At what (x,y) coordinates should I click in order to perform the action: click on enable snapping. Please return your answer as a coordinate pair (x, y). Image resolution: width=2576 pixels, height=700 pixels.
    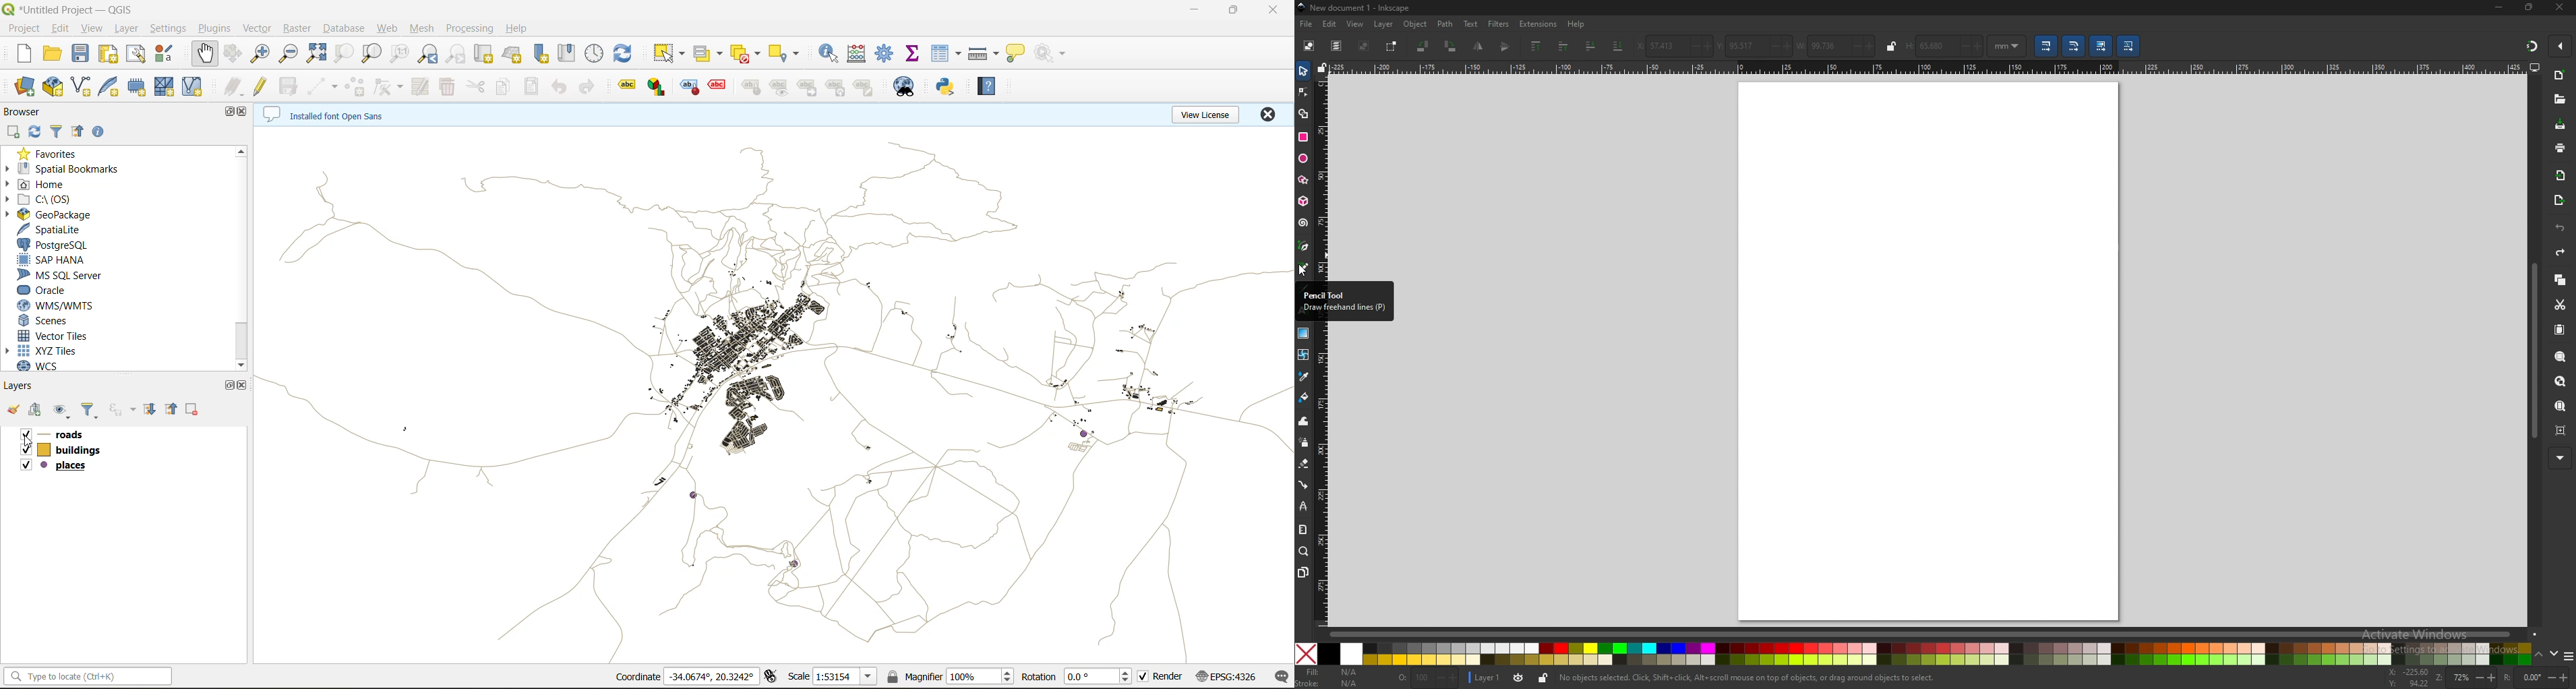
    Looking at the image, I should click on (2559, 46).